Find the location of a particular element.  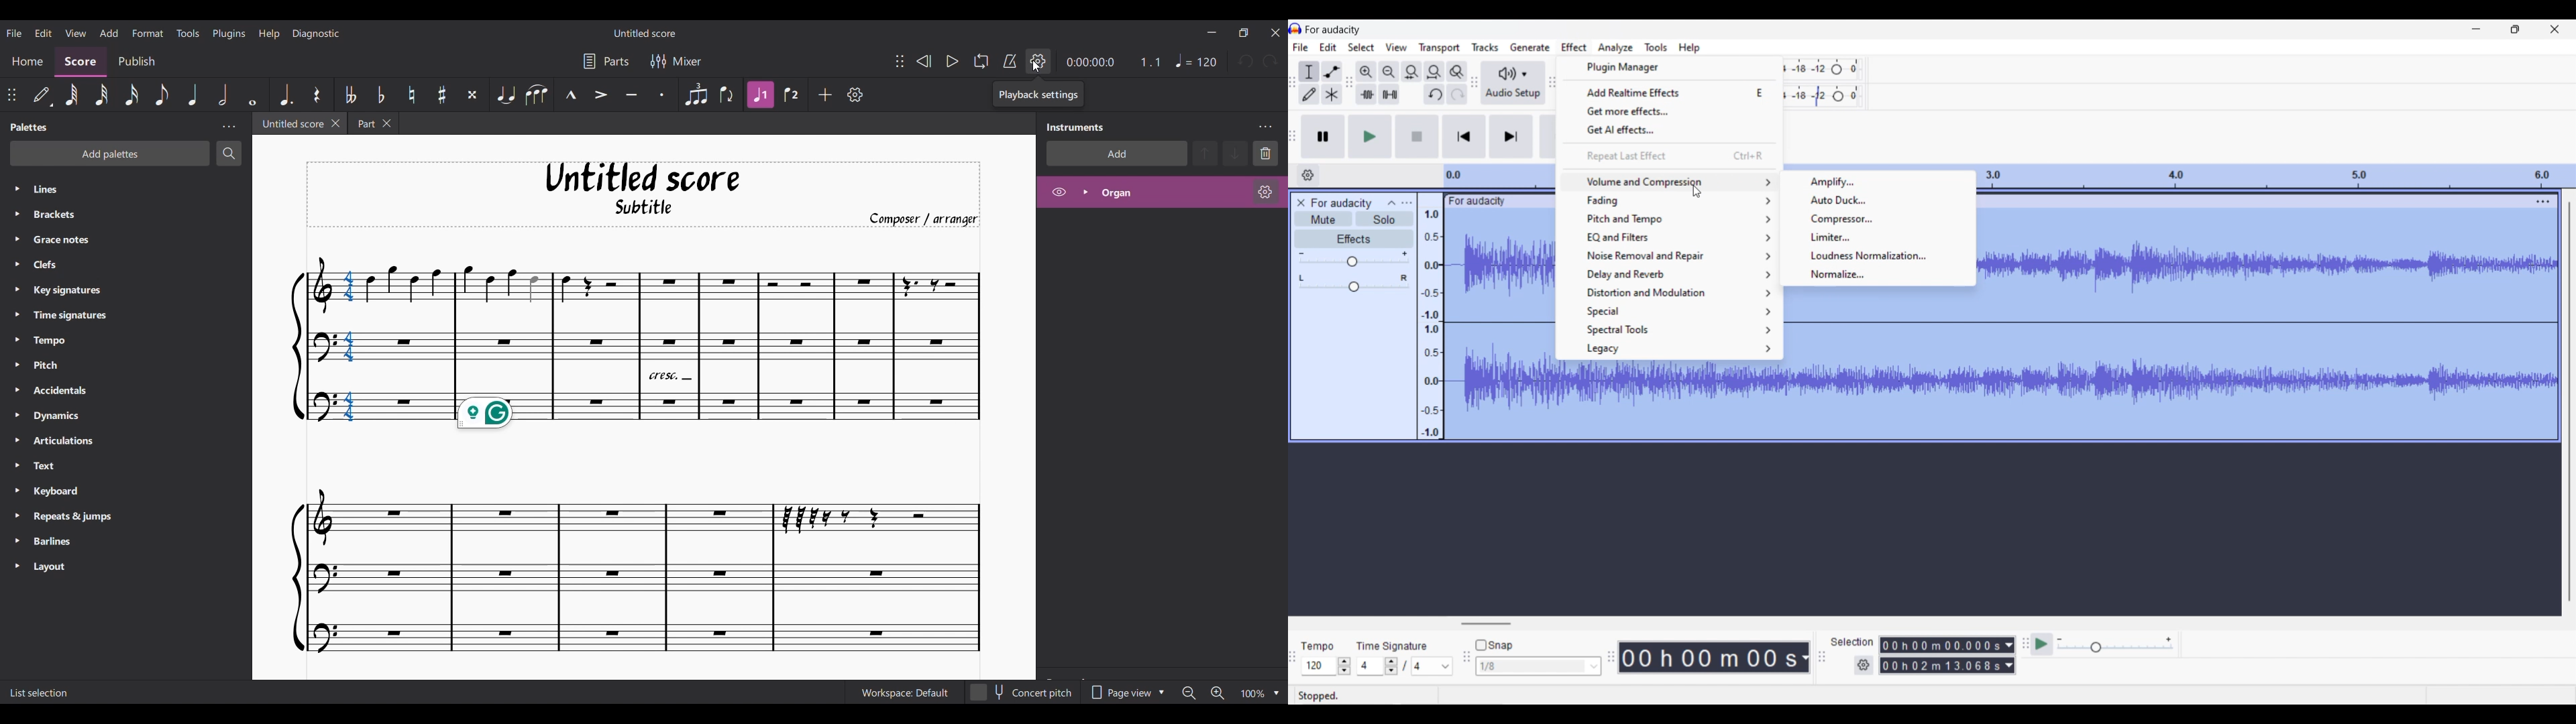

Settings is located at coordinates (1864, 665).